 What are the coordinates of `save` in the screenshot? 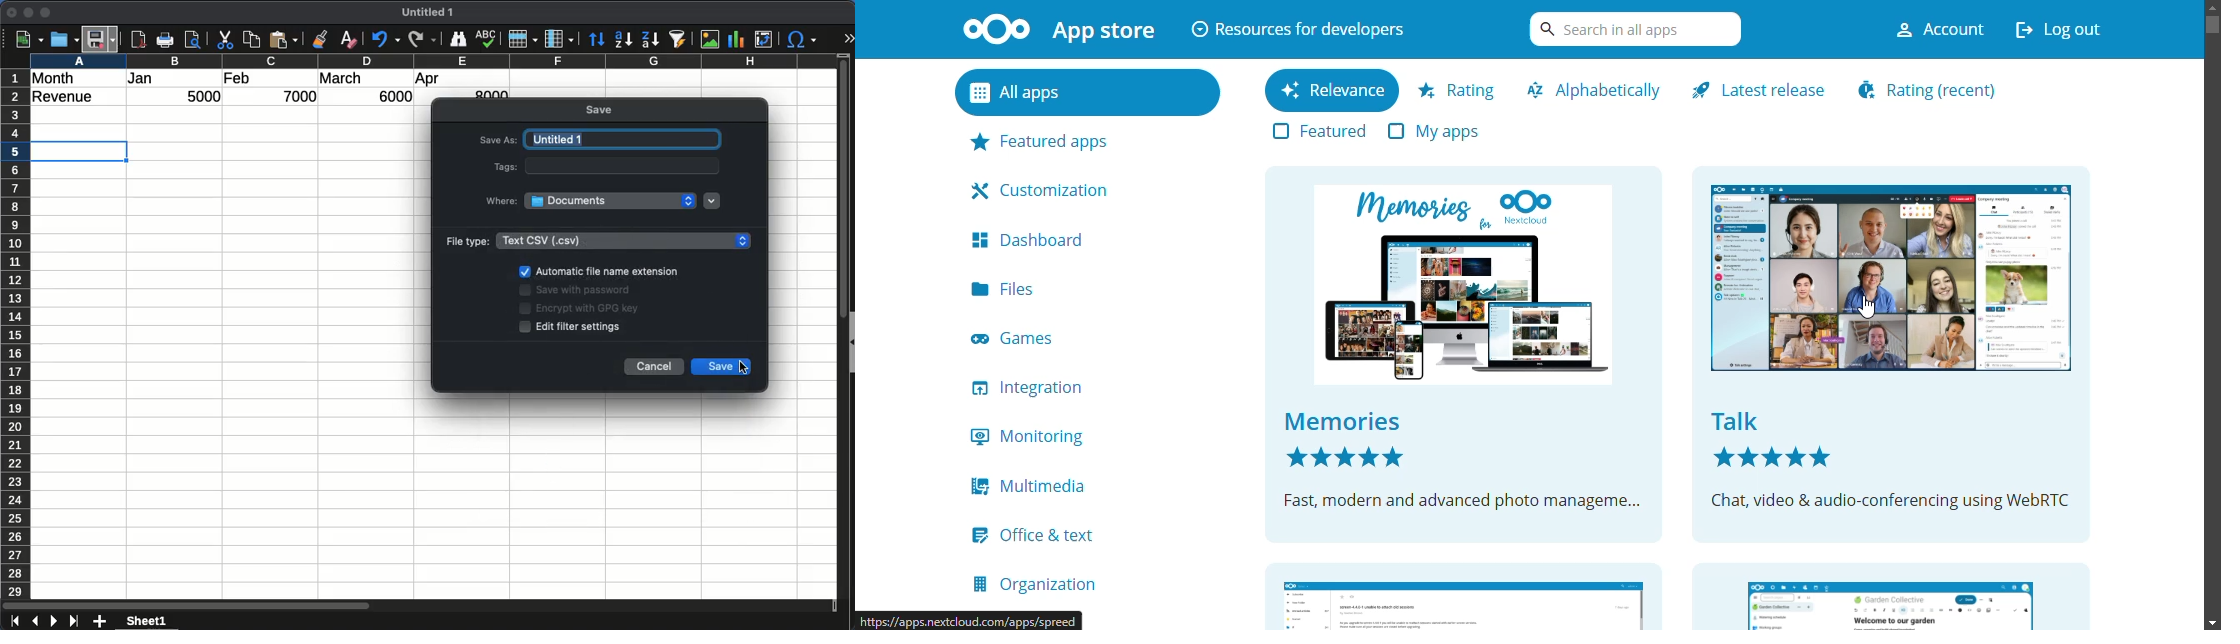 It's located at (601, 111).